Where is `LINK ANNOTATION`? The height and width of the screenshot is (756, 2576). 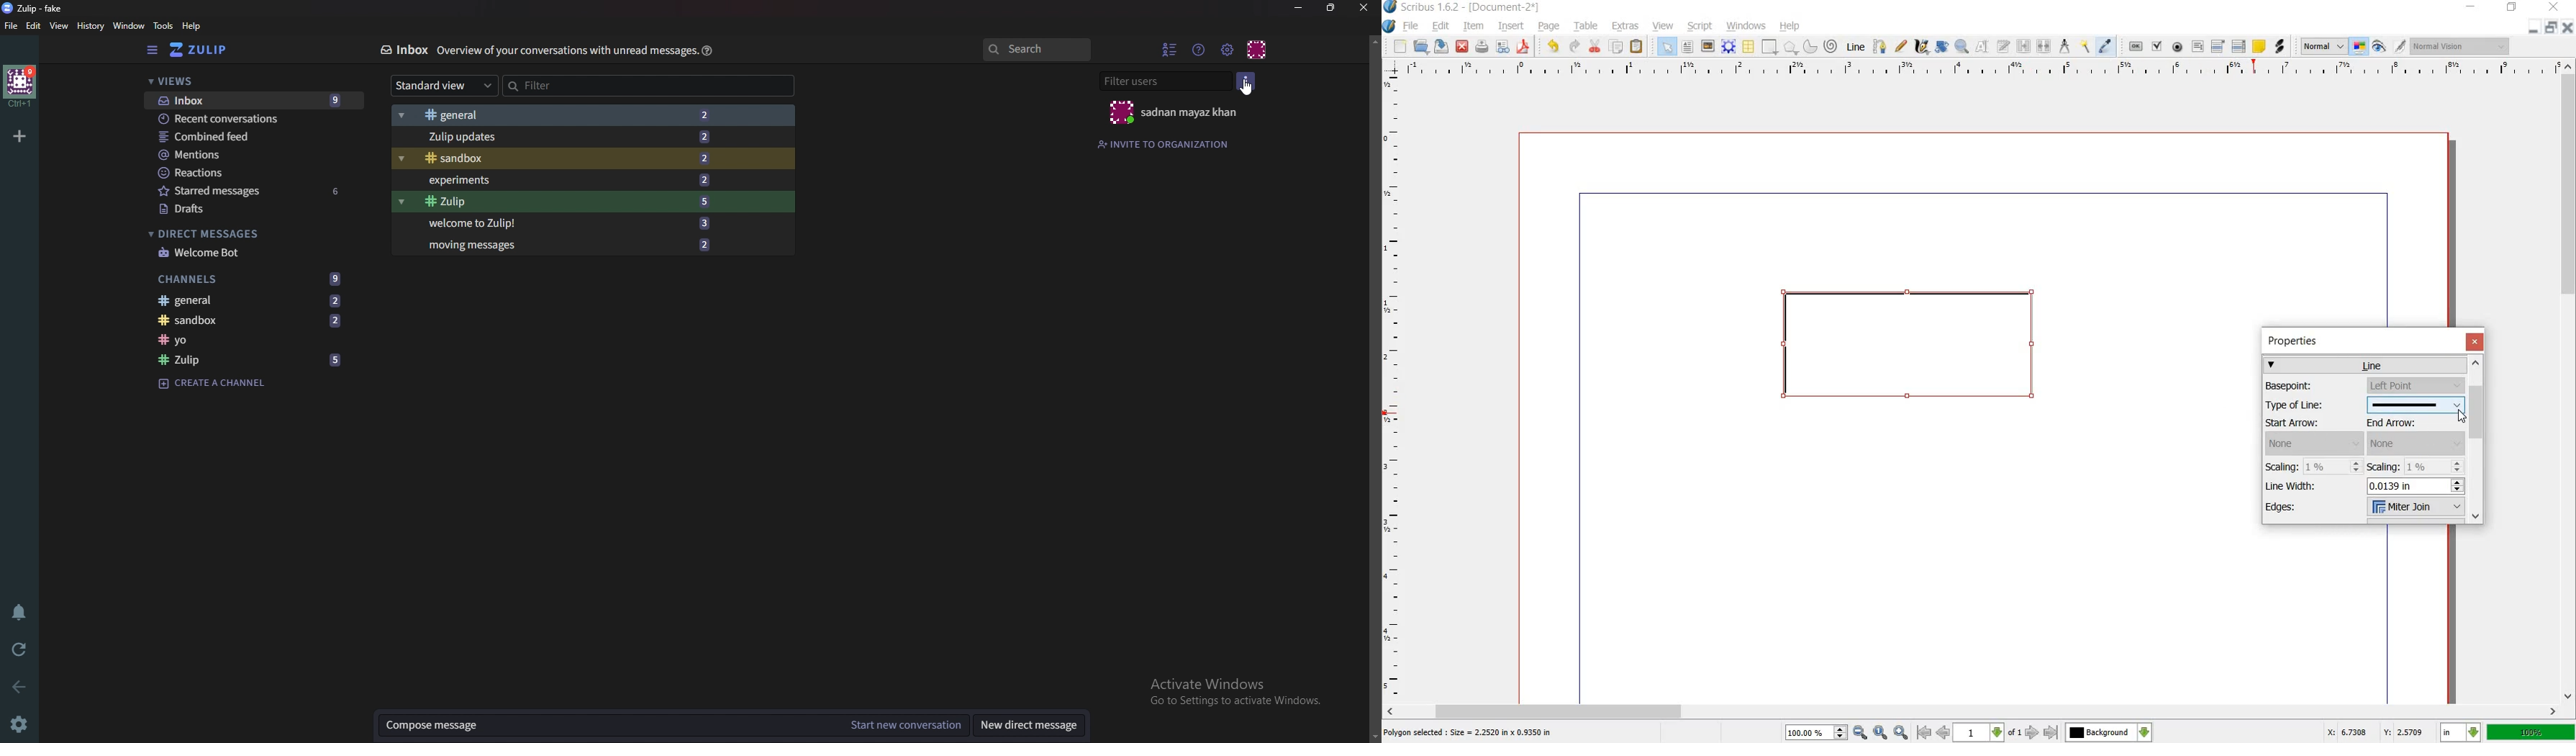
LINK ANNOTATION is located at coordinates (2281, 47).